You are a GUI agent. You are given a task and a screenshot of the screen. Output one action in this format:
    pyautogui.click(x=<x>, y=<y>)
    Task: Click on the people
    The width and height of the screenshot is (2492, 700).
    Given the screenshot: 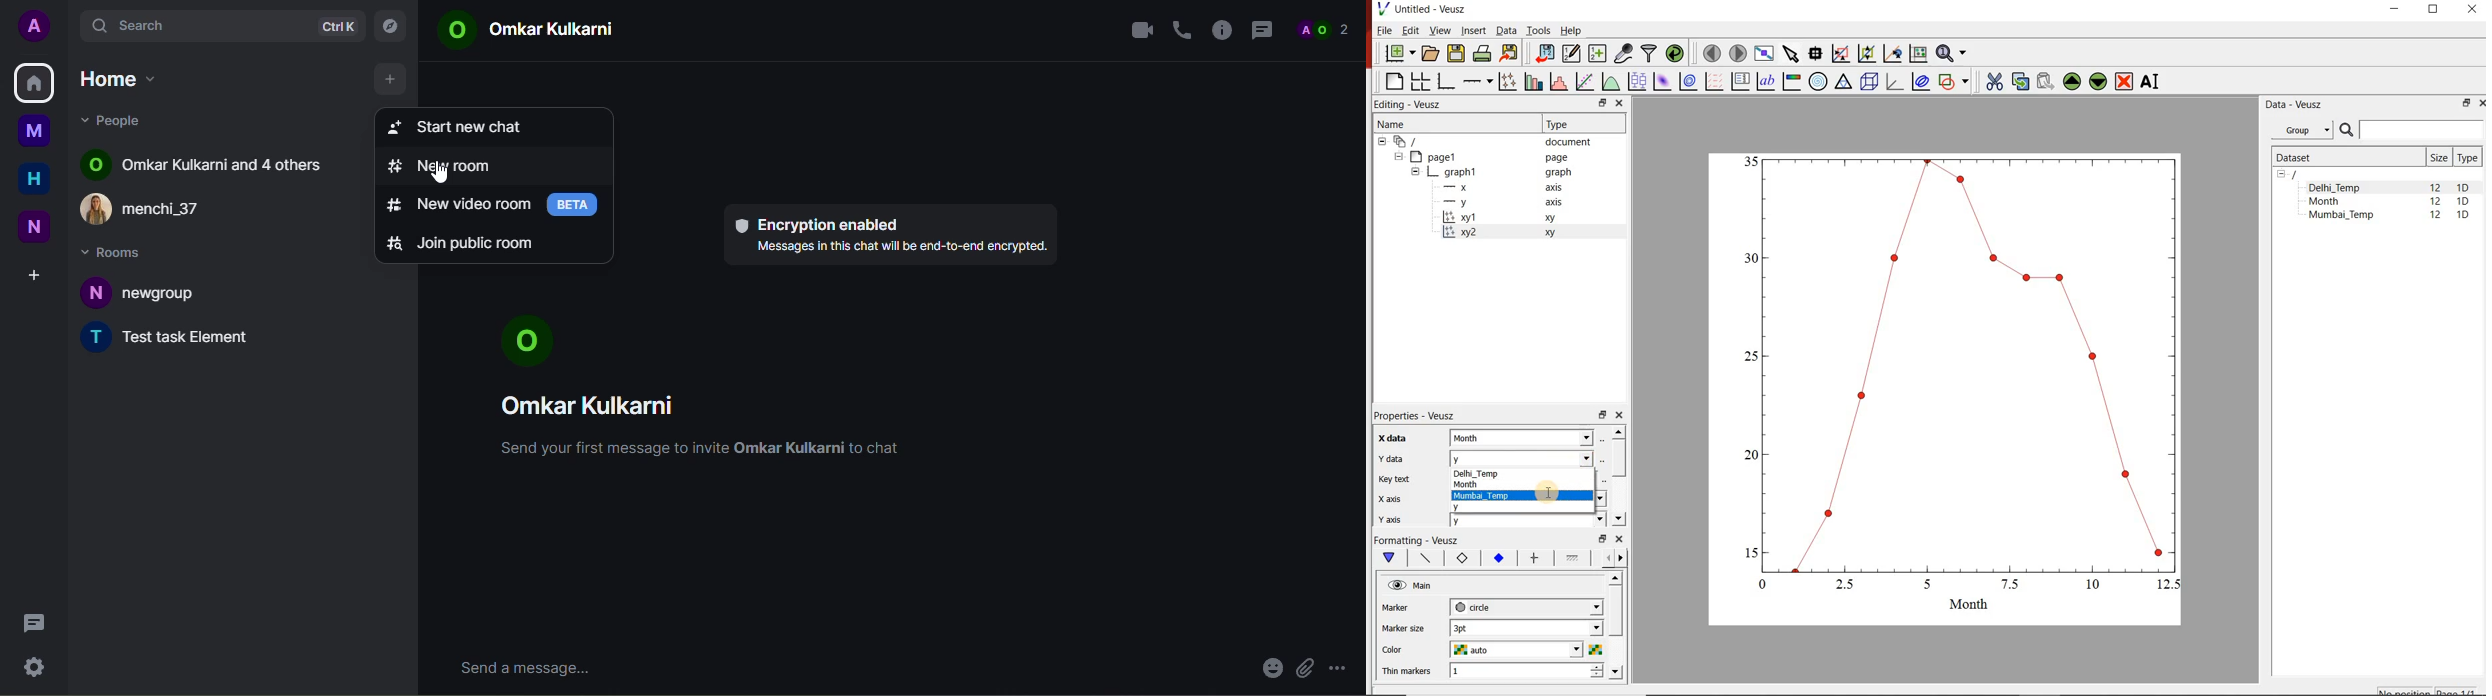 What is the action you would take?
    pyautogui.click(x=120, y=120)
    